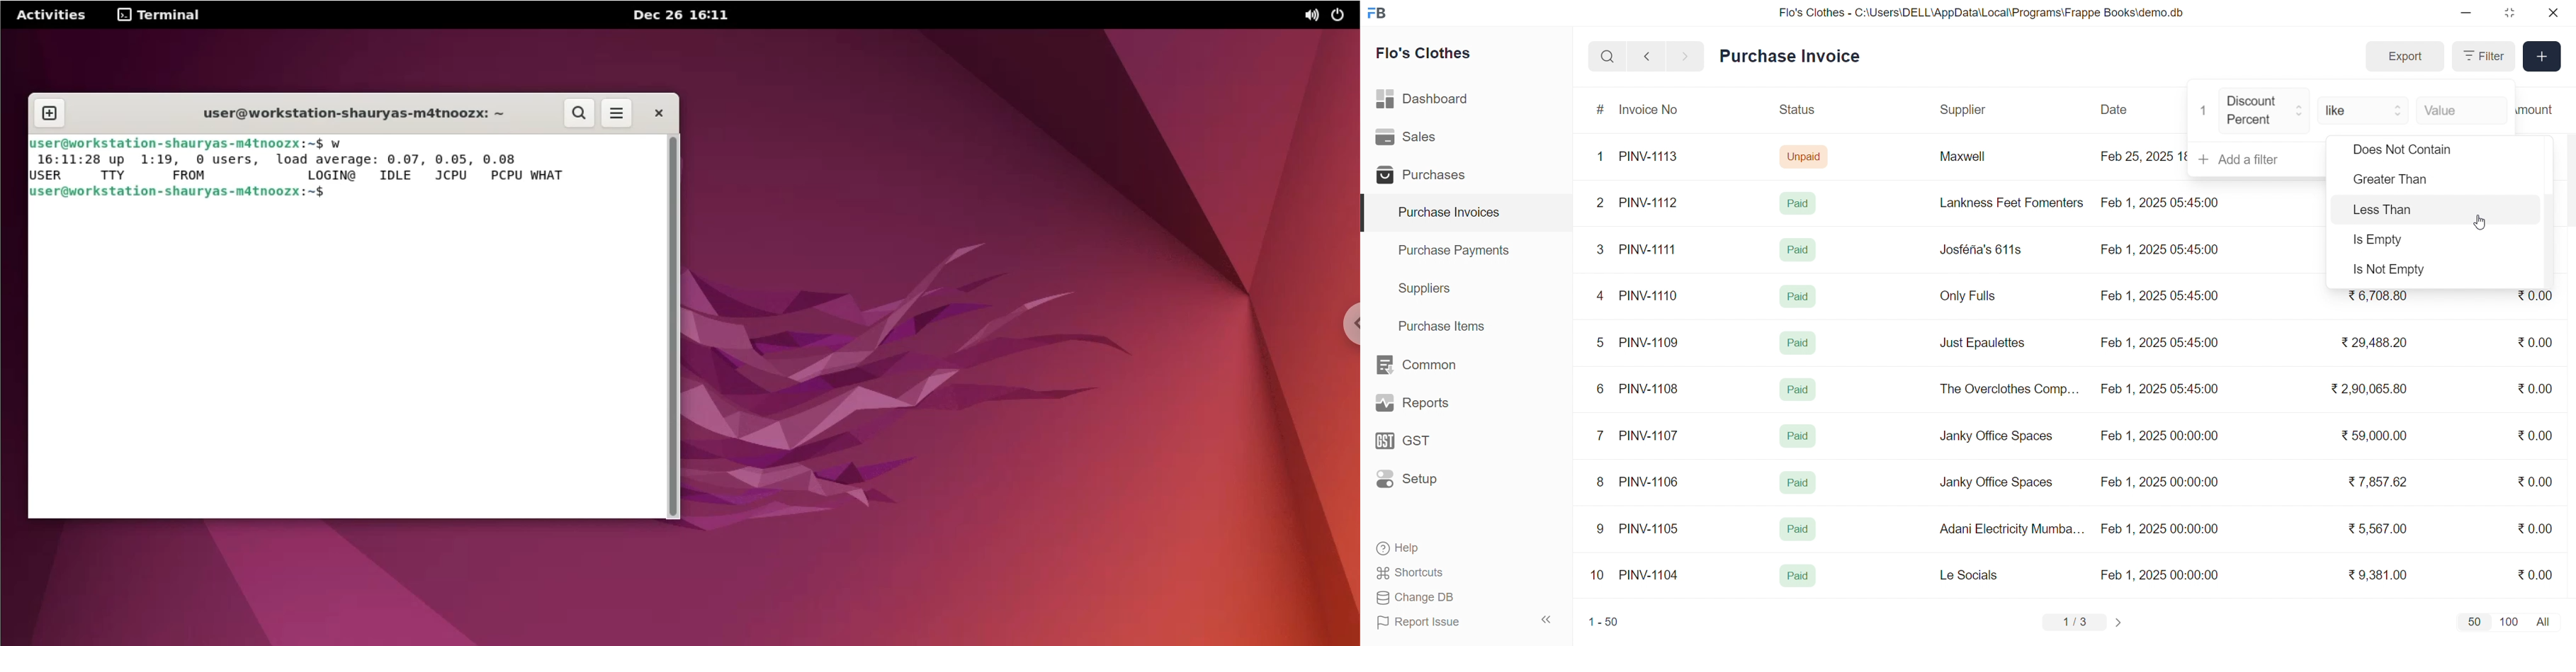 This screenshot has width=2576, height=672. I want to click on close, so click(2552, 13).